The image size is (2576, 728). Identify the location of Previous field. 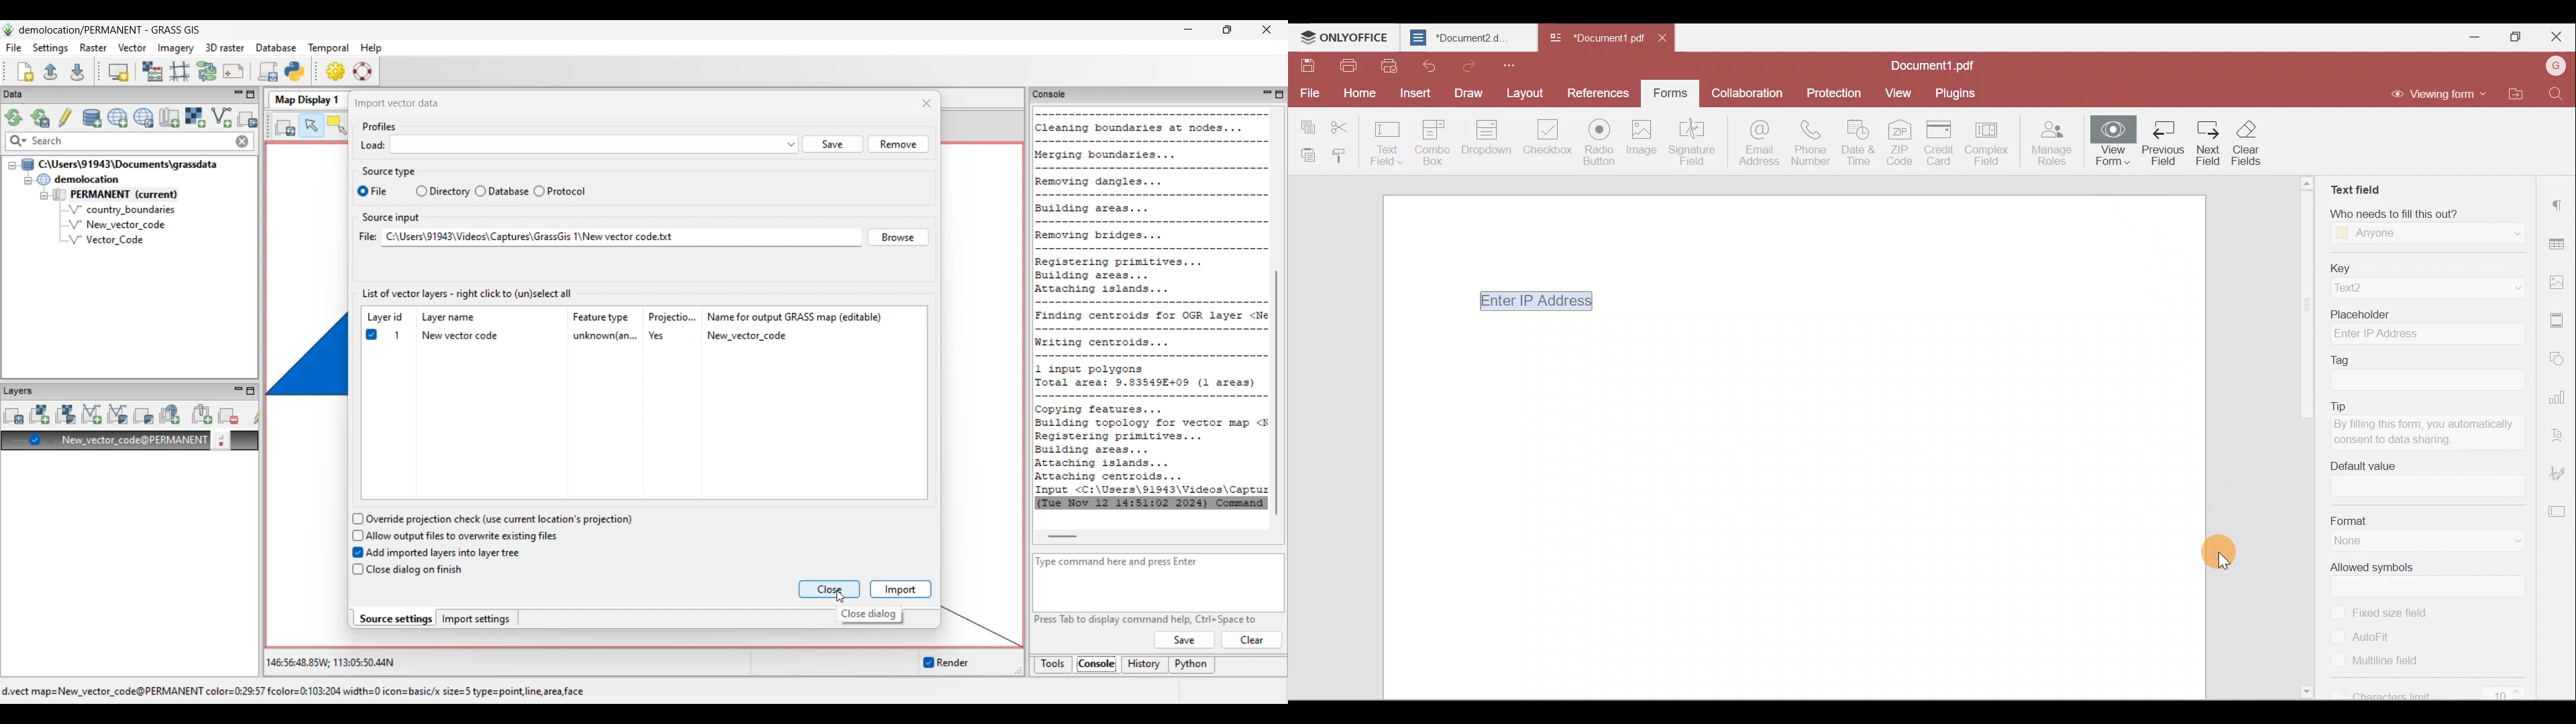
(2164, 143).